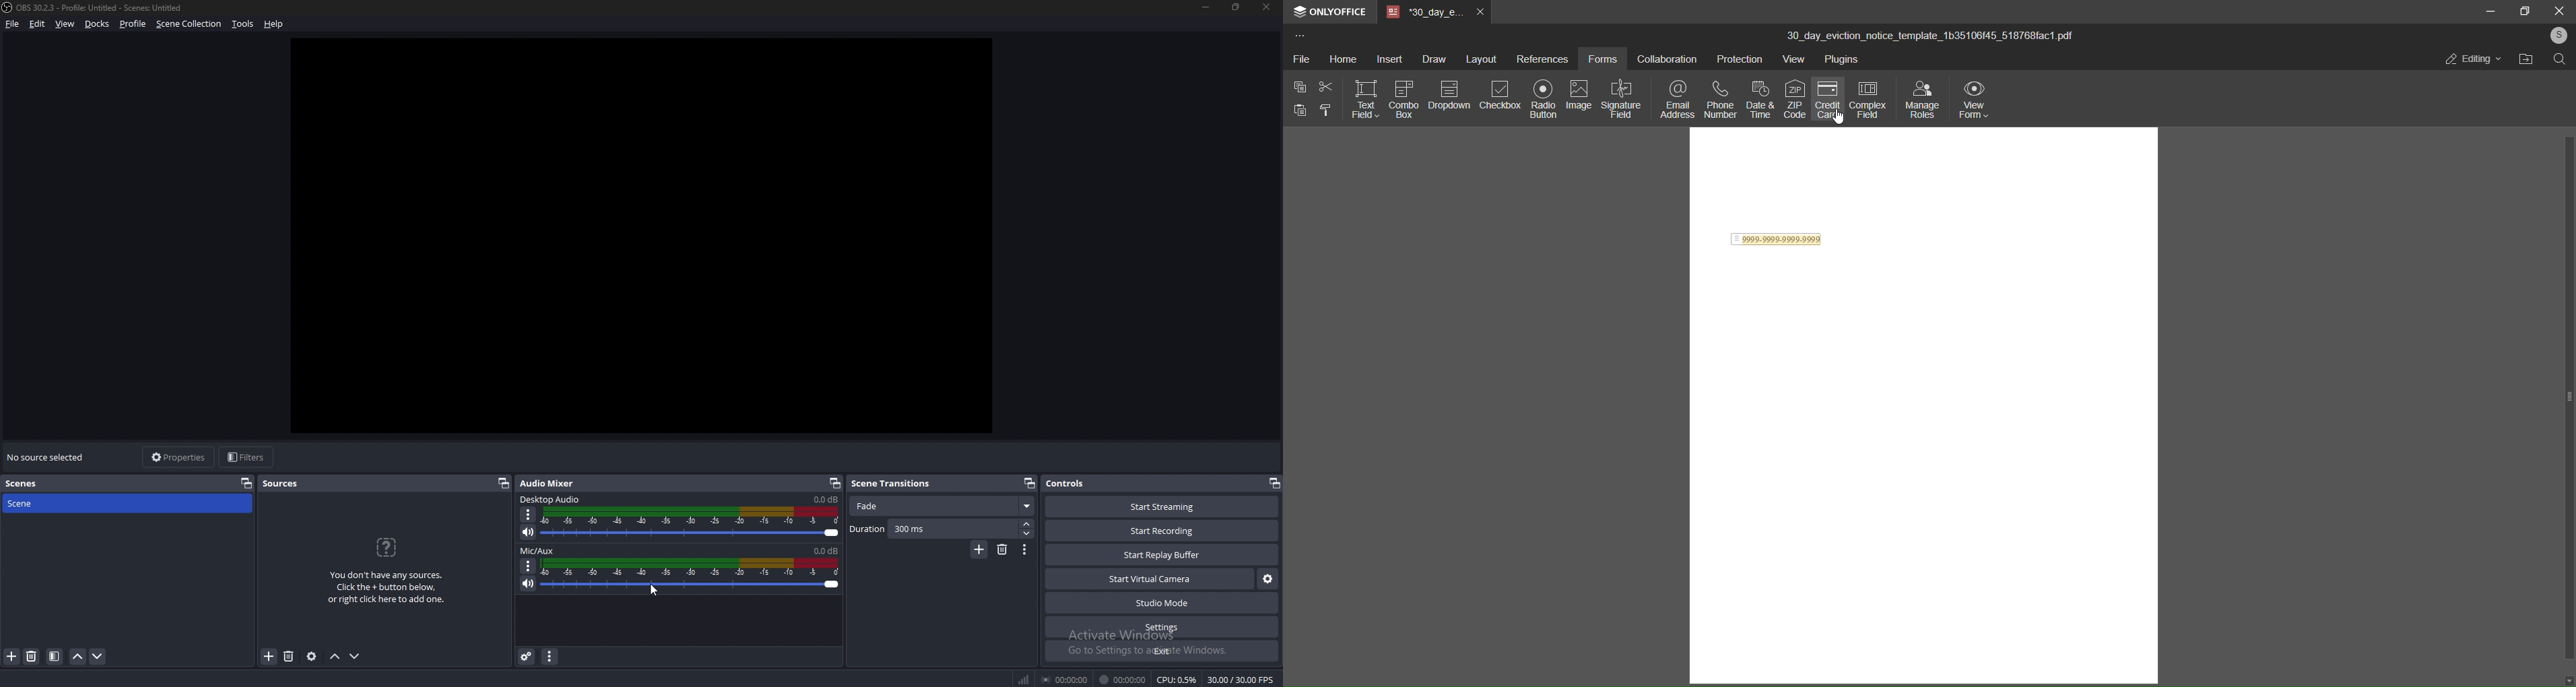  I want to click on scene, so click(27, 503).